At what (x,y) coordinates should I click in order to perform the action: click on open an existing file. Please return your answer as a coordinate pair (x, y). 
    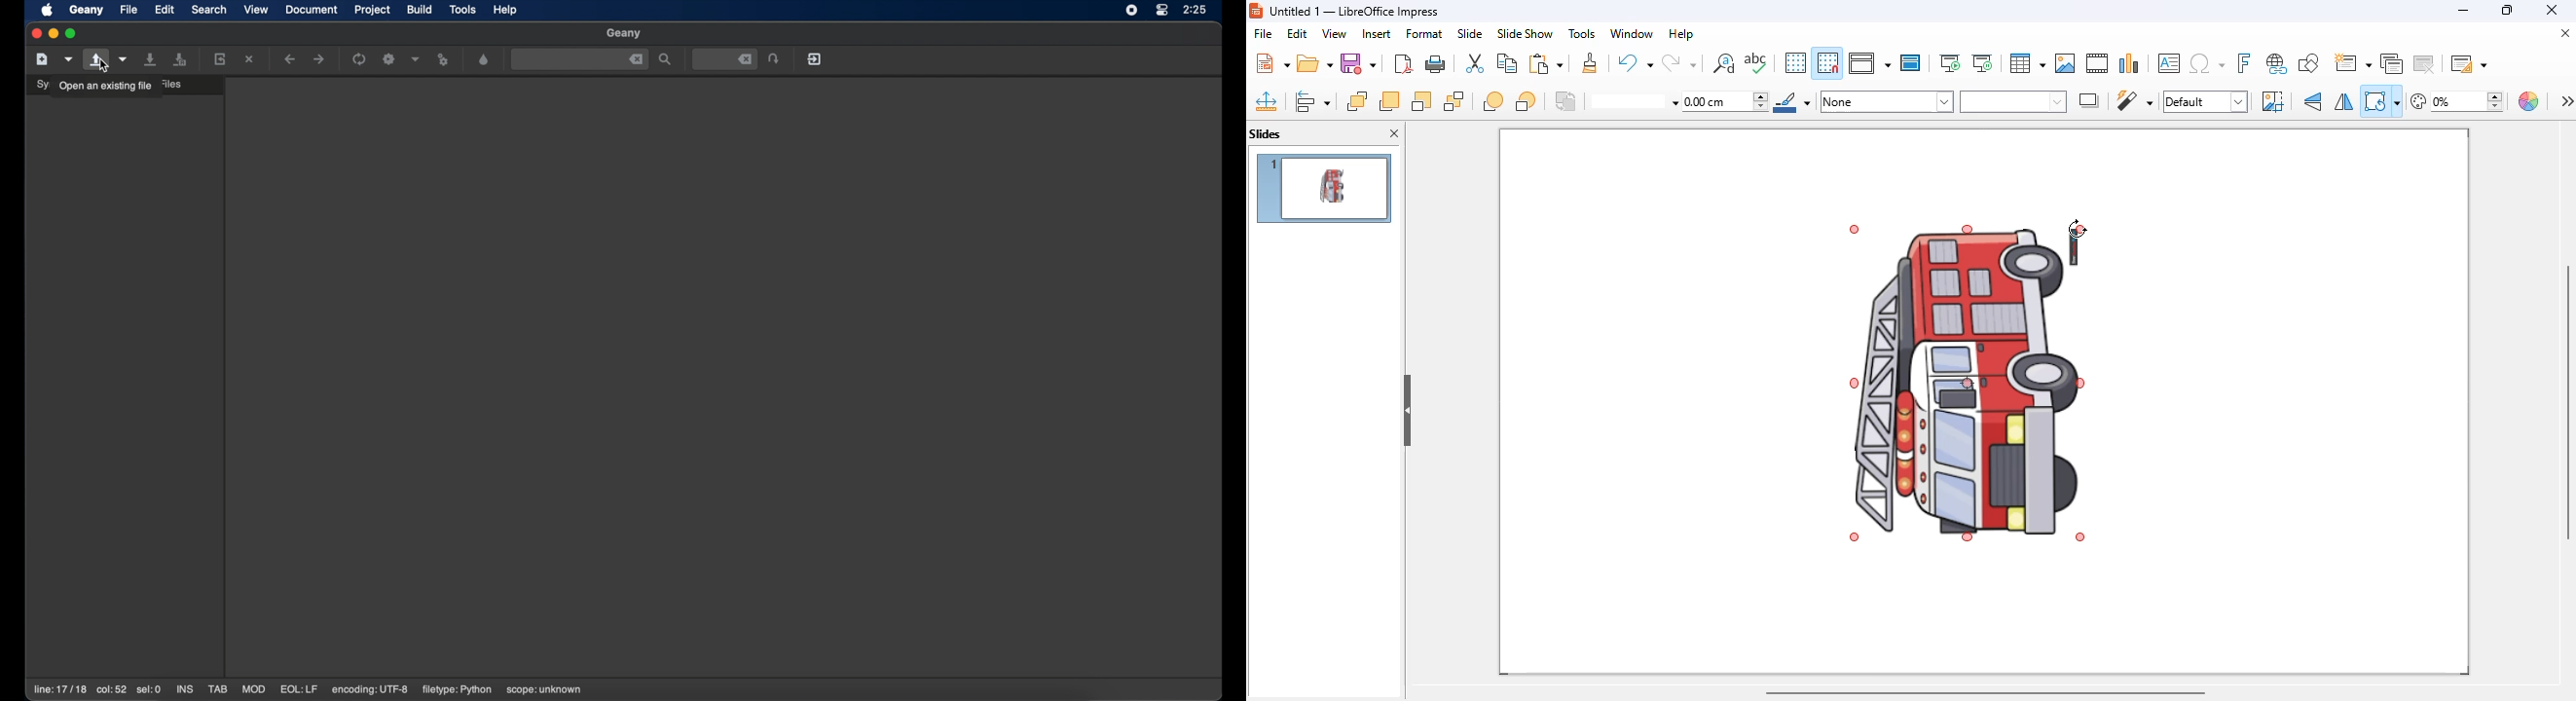
    Looking at the image, I should click on (105, 86).